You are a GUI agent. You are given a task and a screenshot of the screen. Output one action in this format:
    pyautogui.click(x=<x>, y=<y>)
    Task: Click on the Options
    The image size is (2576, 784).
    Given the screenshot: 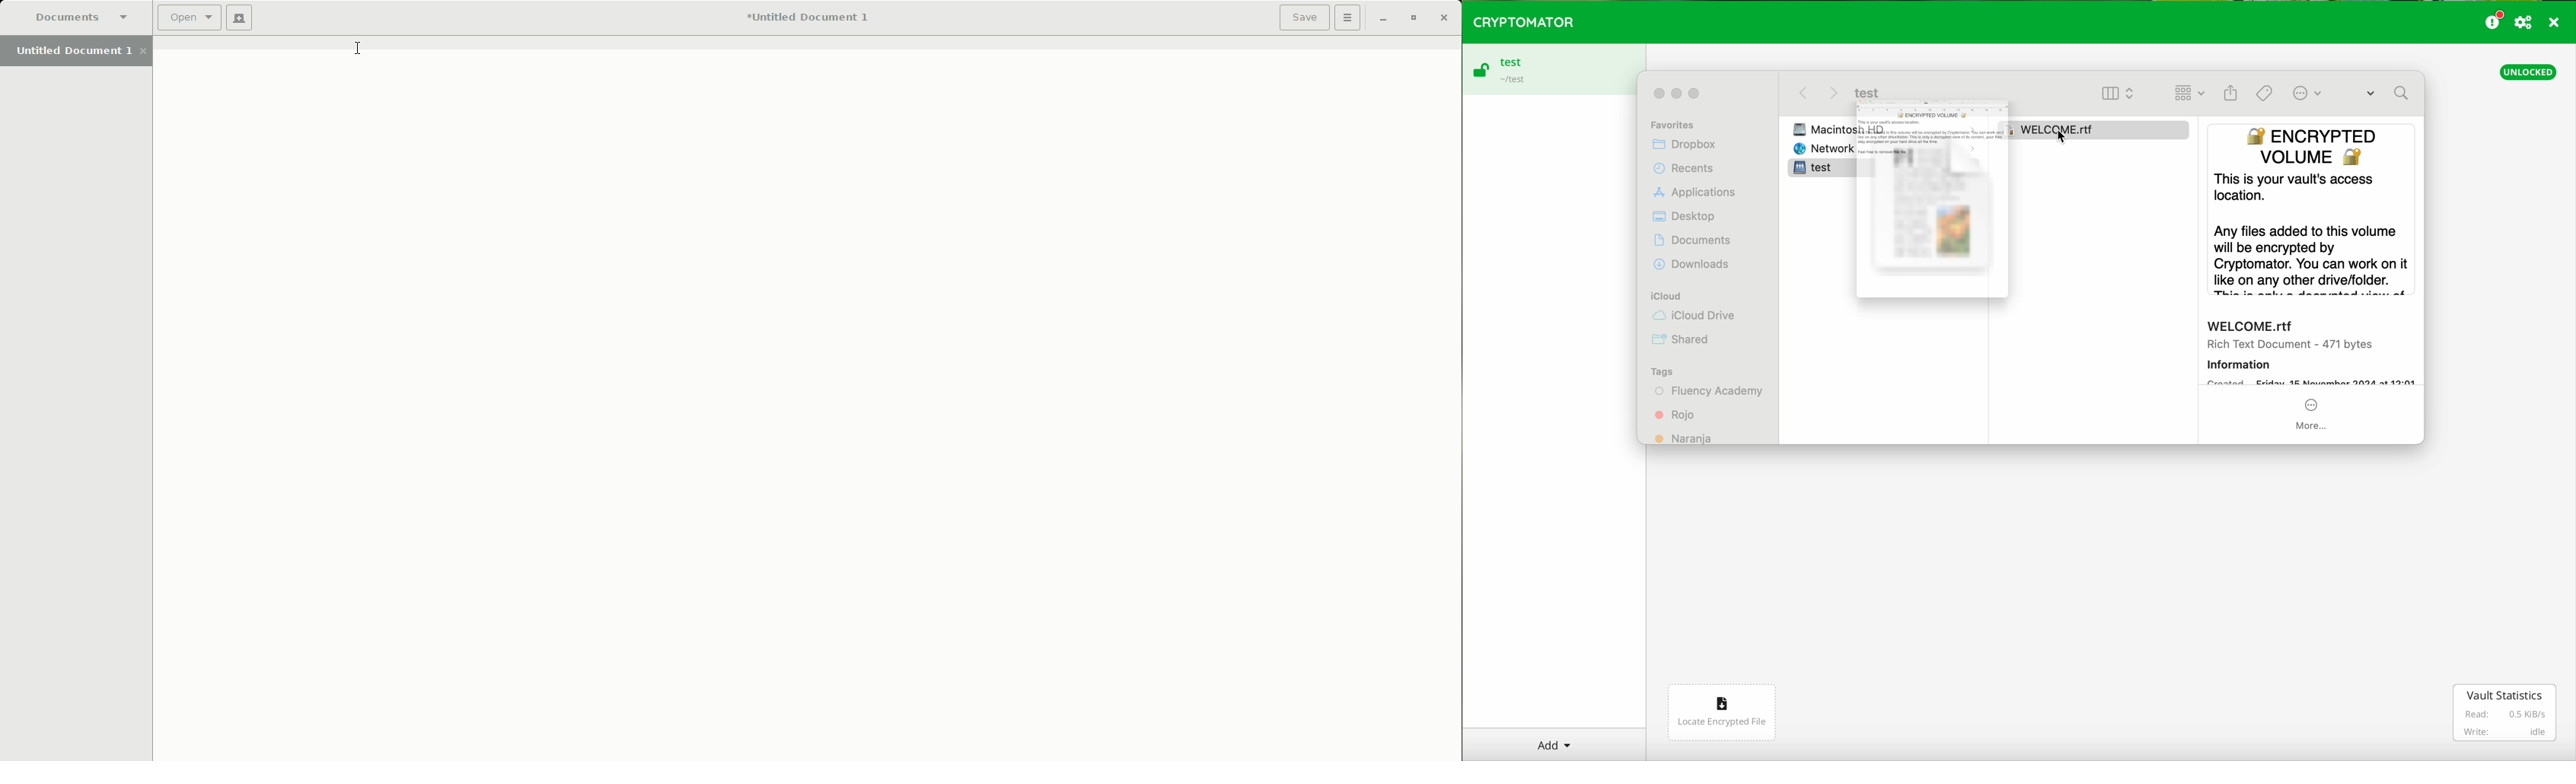 What is the action you would take?
    pyautogui.click(x=1350, y=19)
    